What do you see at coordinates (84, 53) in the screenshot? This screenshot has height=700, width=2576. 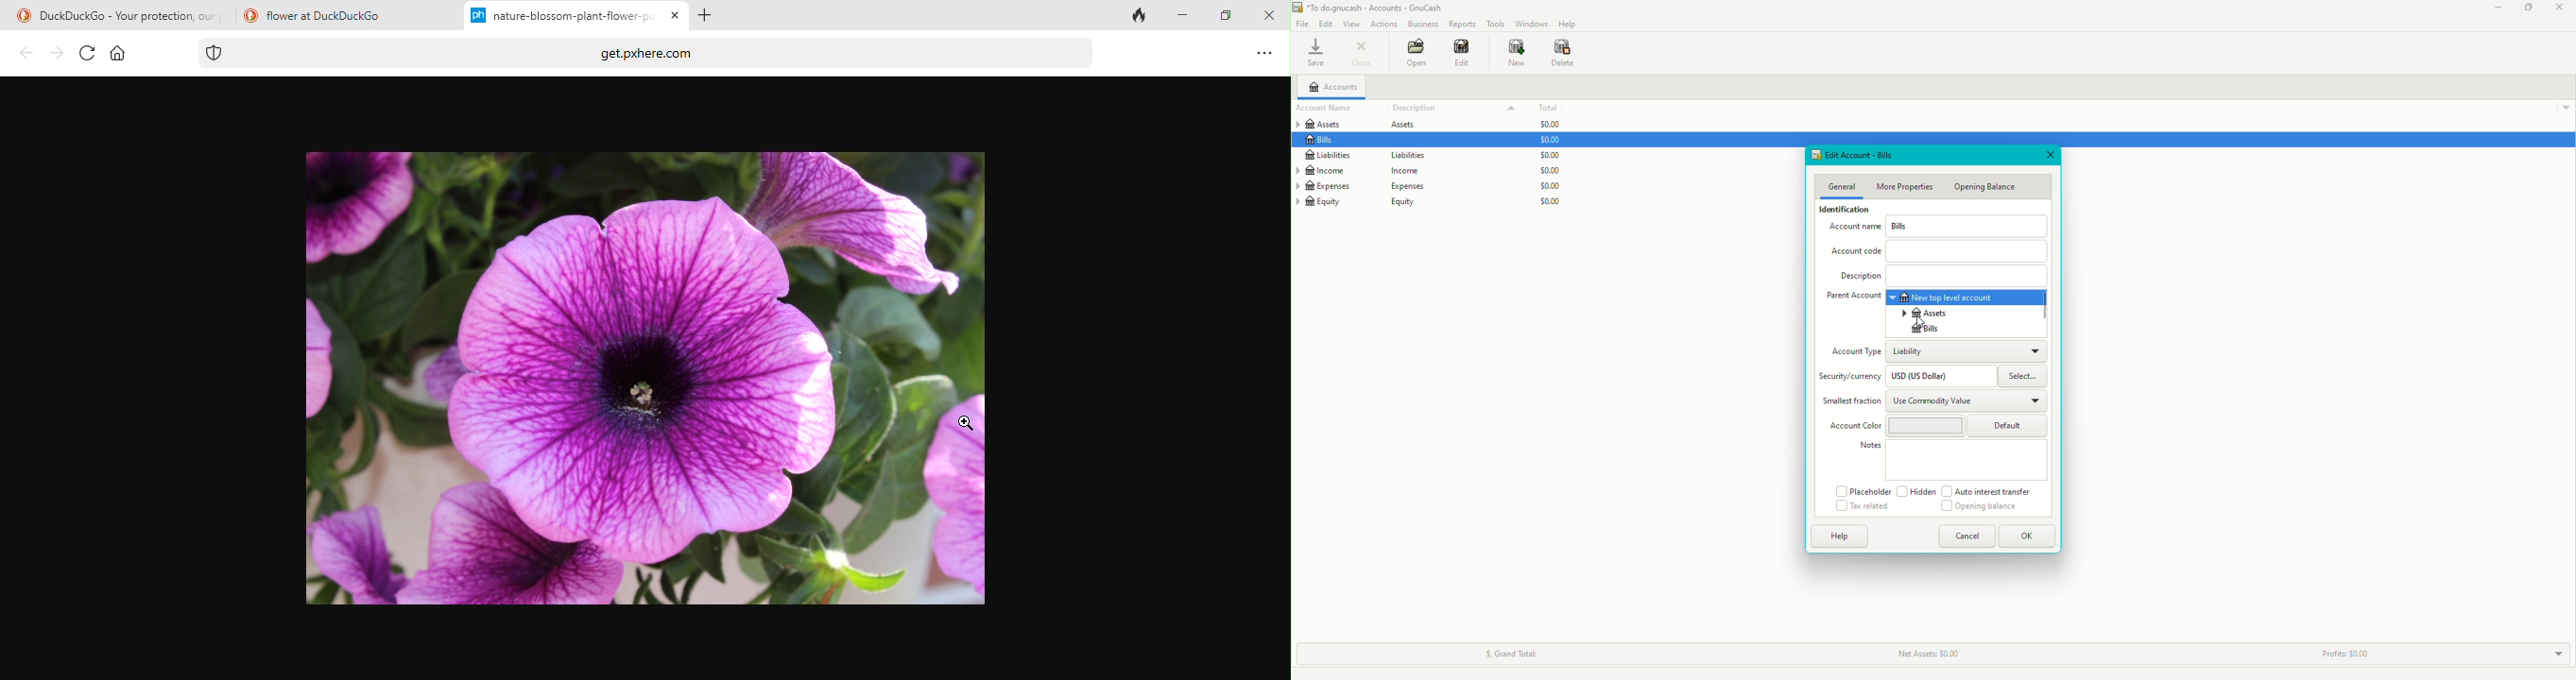 I see `refresh` at bounding box center [84, 53].